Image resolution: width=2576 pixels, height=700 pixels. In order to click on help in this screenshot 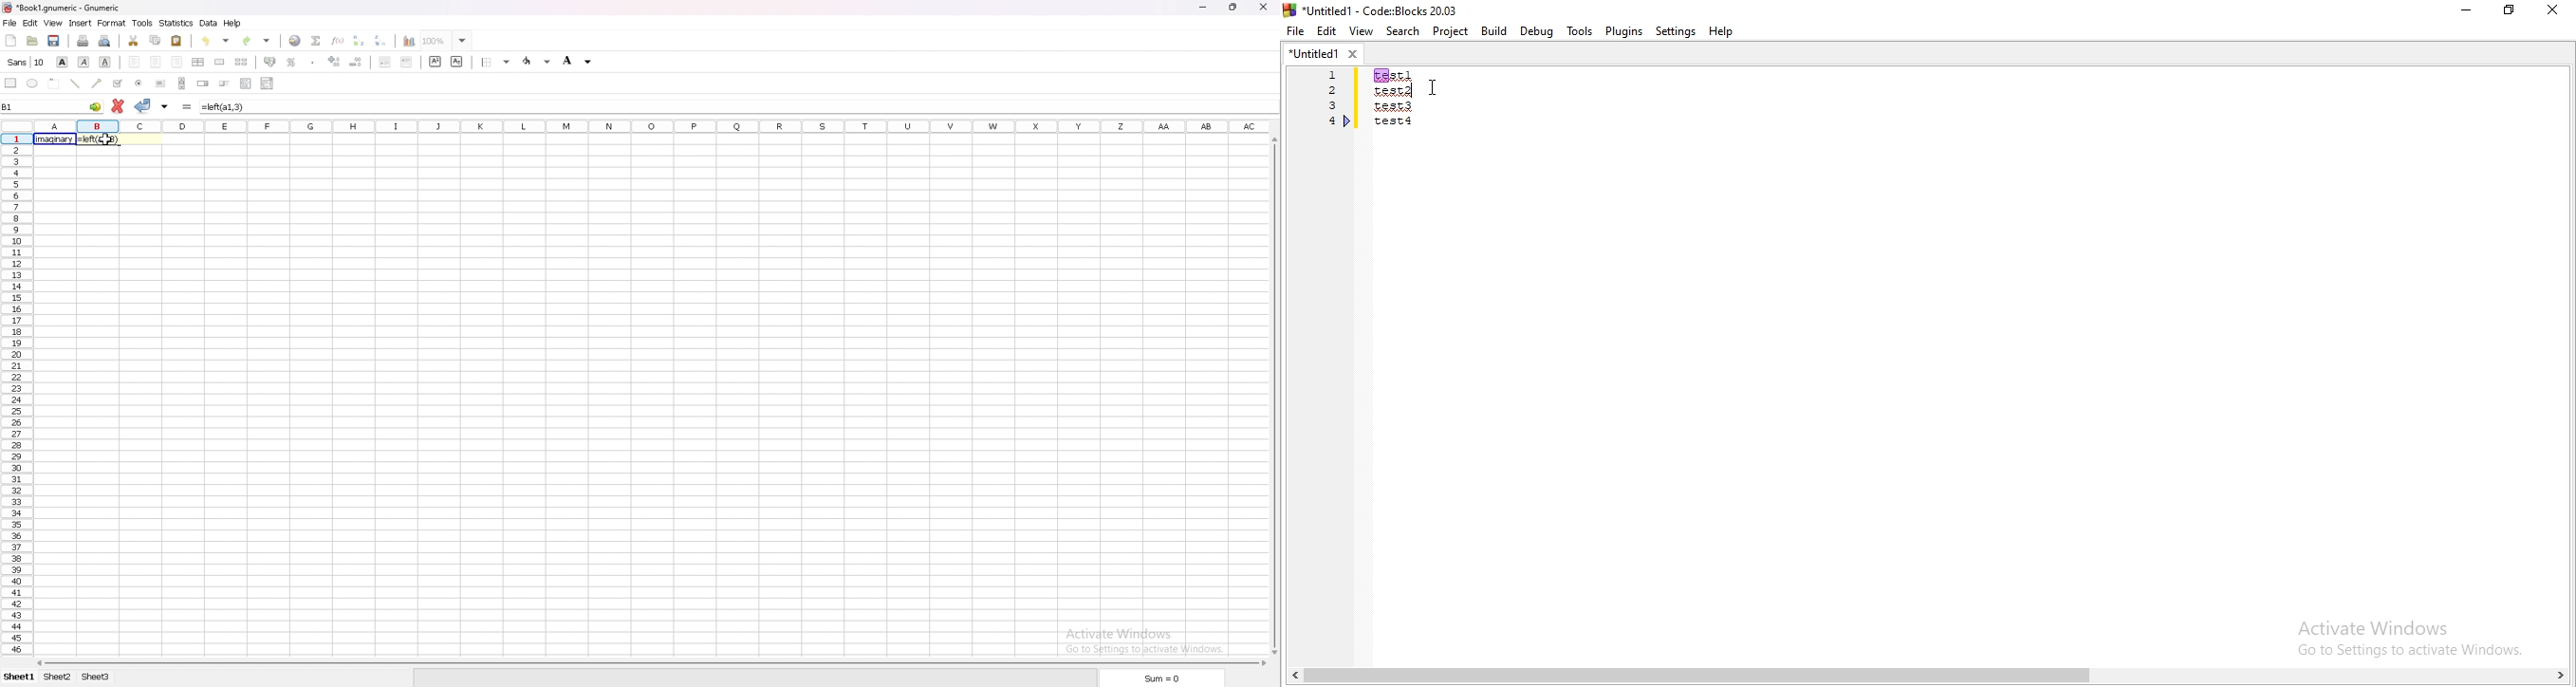, I will do `click(1723, 31)`.